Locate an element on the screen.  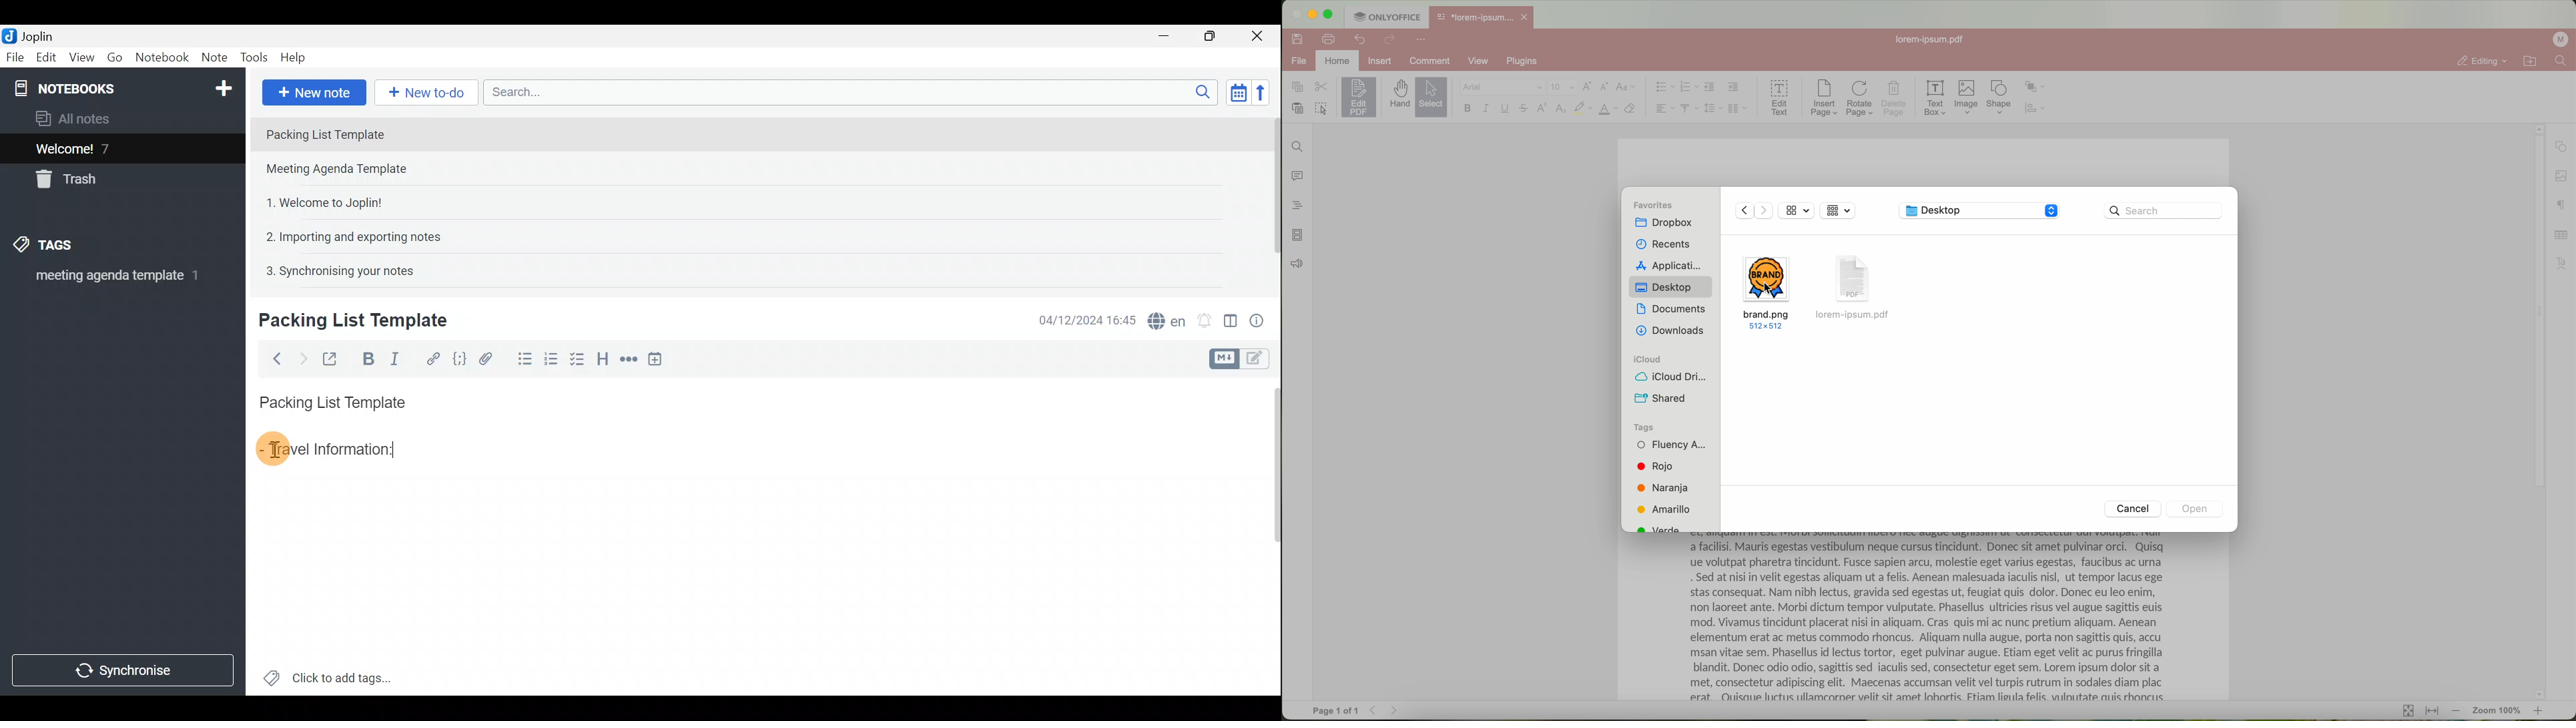
Trash is located at coordinates (71, 182).